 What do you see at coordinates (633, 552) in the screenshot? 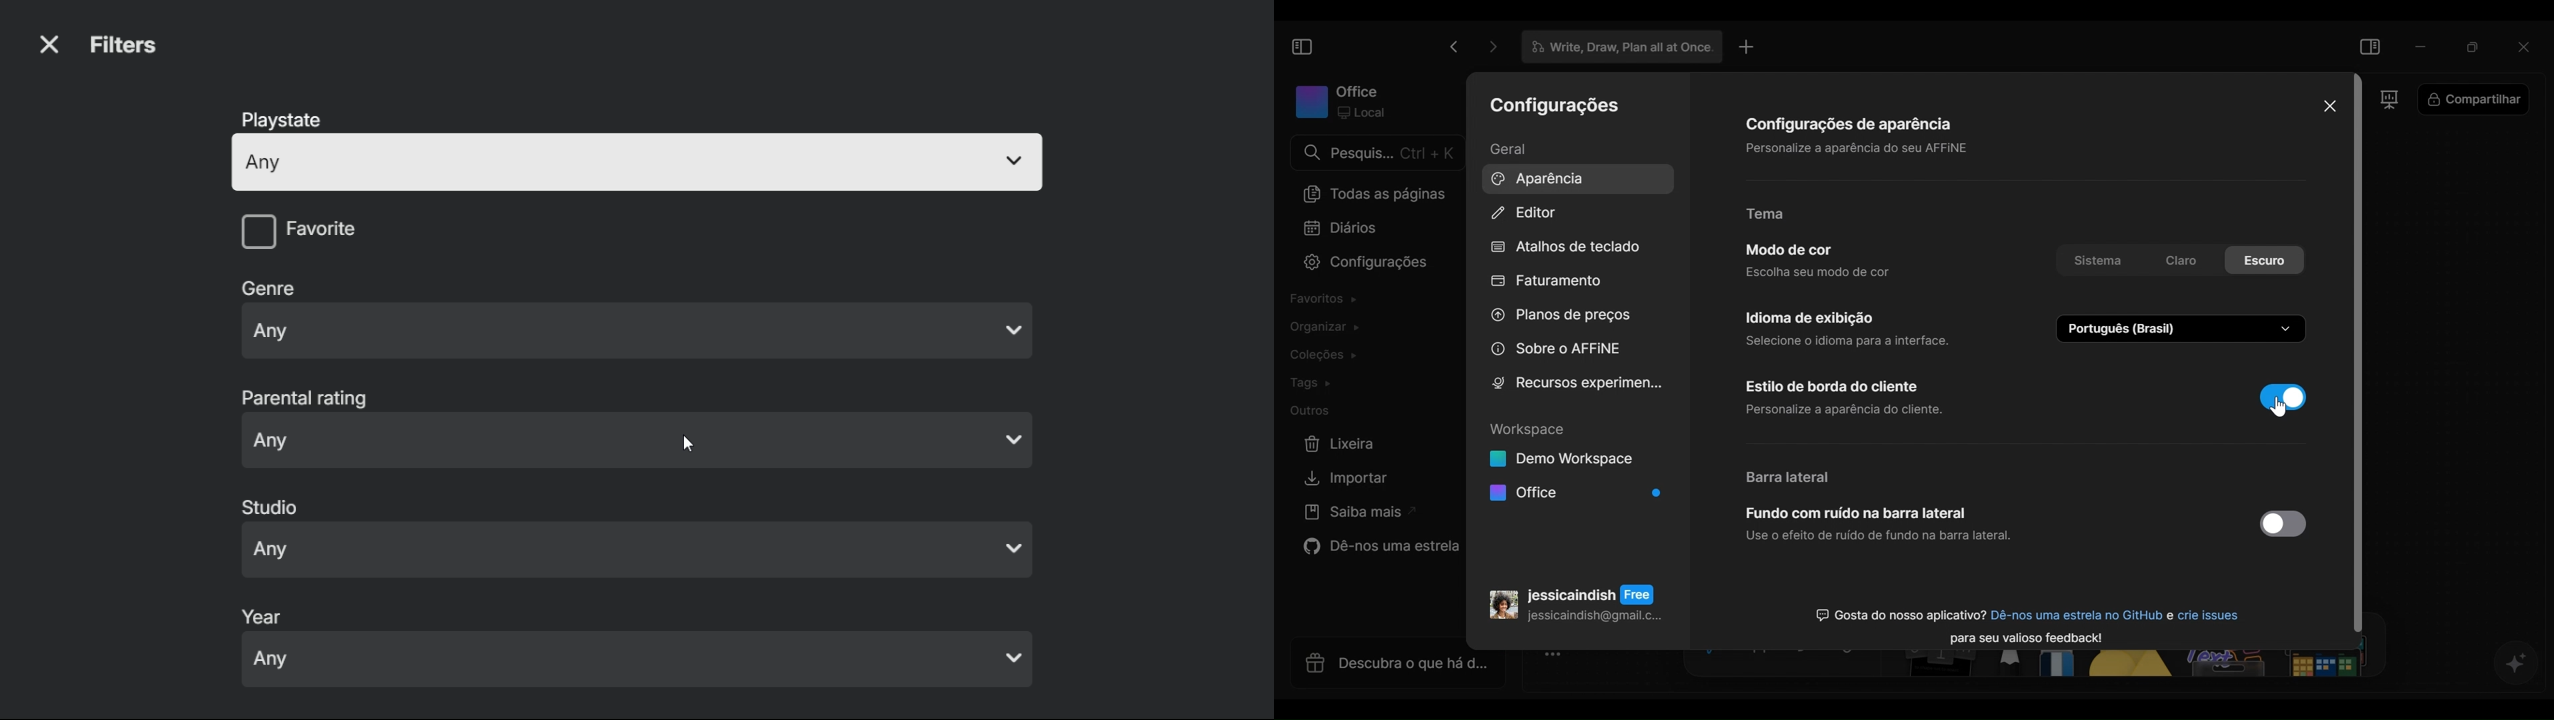
I see `Any` at bounding box center [633, 552].